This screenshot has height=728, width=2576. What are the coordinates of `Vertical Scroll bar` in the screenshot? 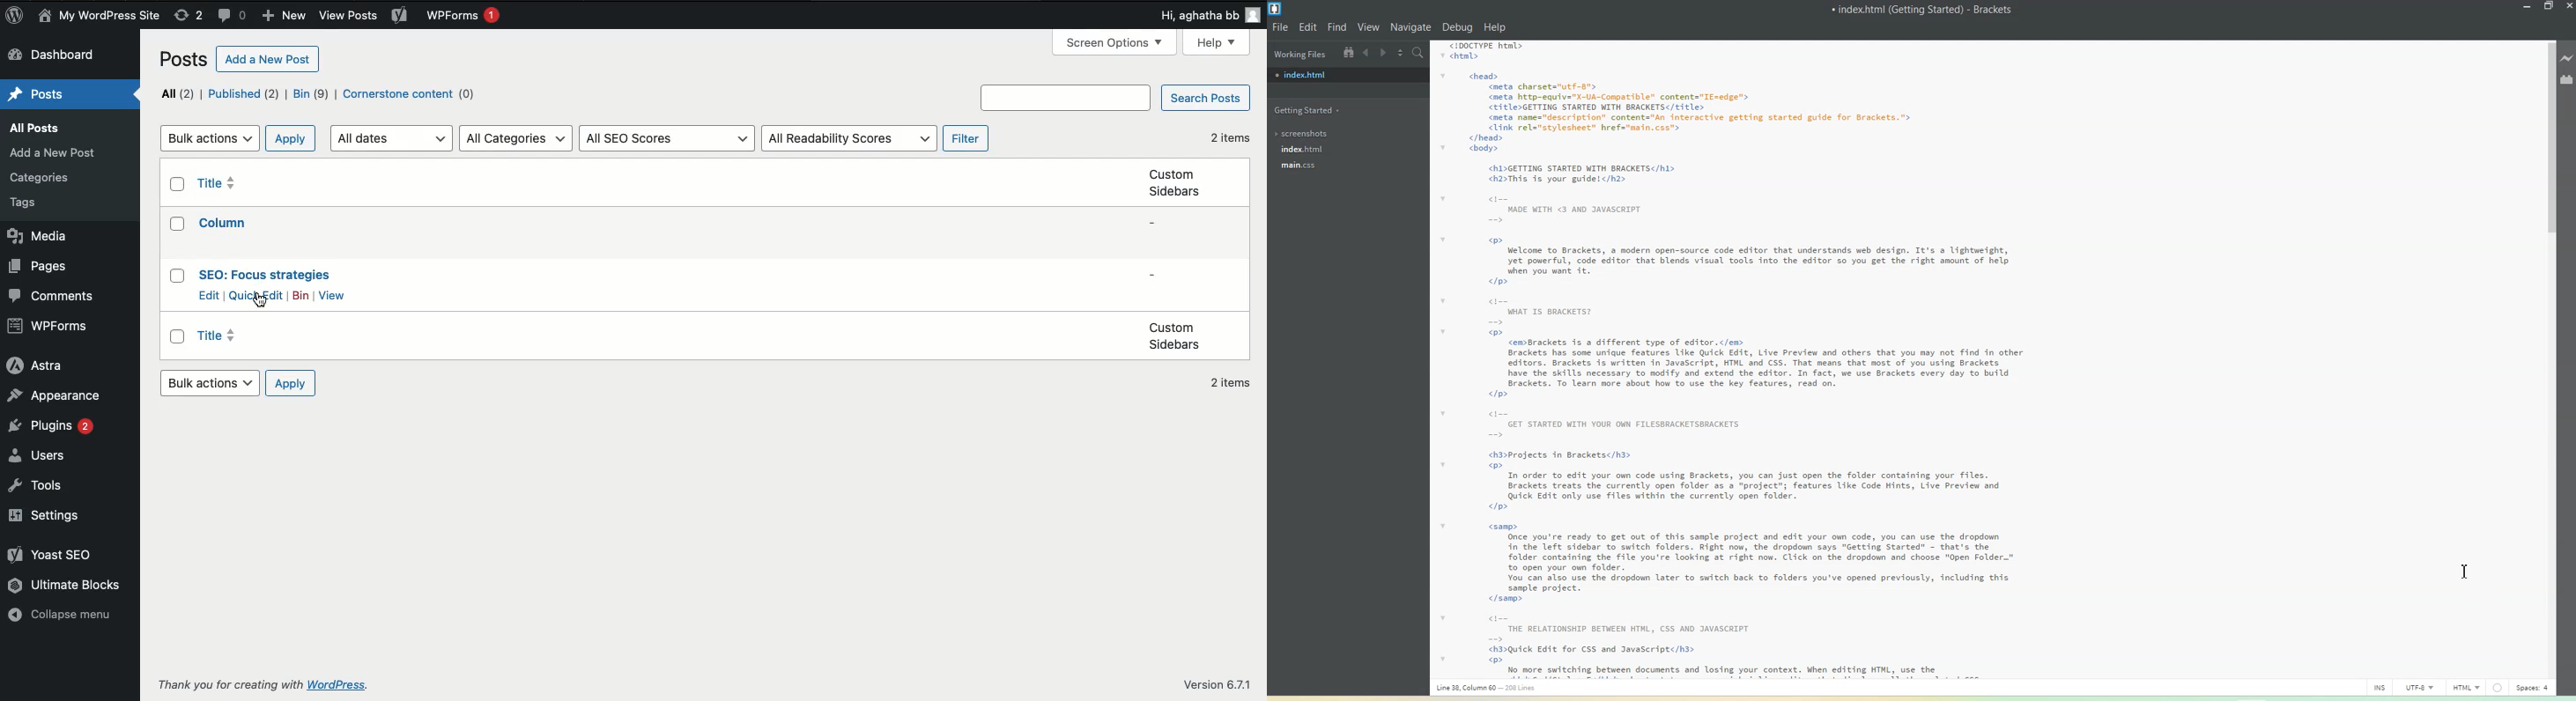 It's located at (2549, 359).